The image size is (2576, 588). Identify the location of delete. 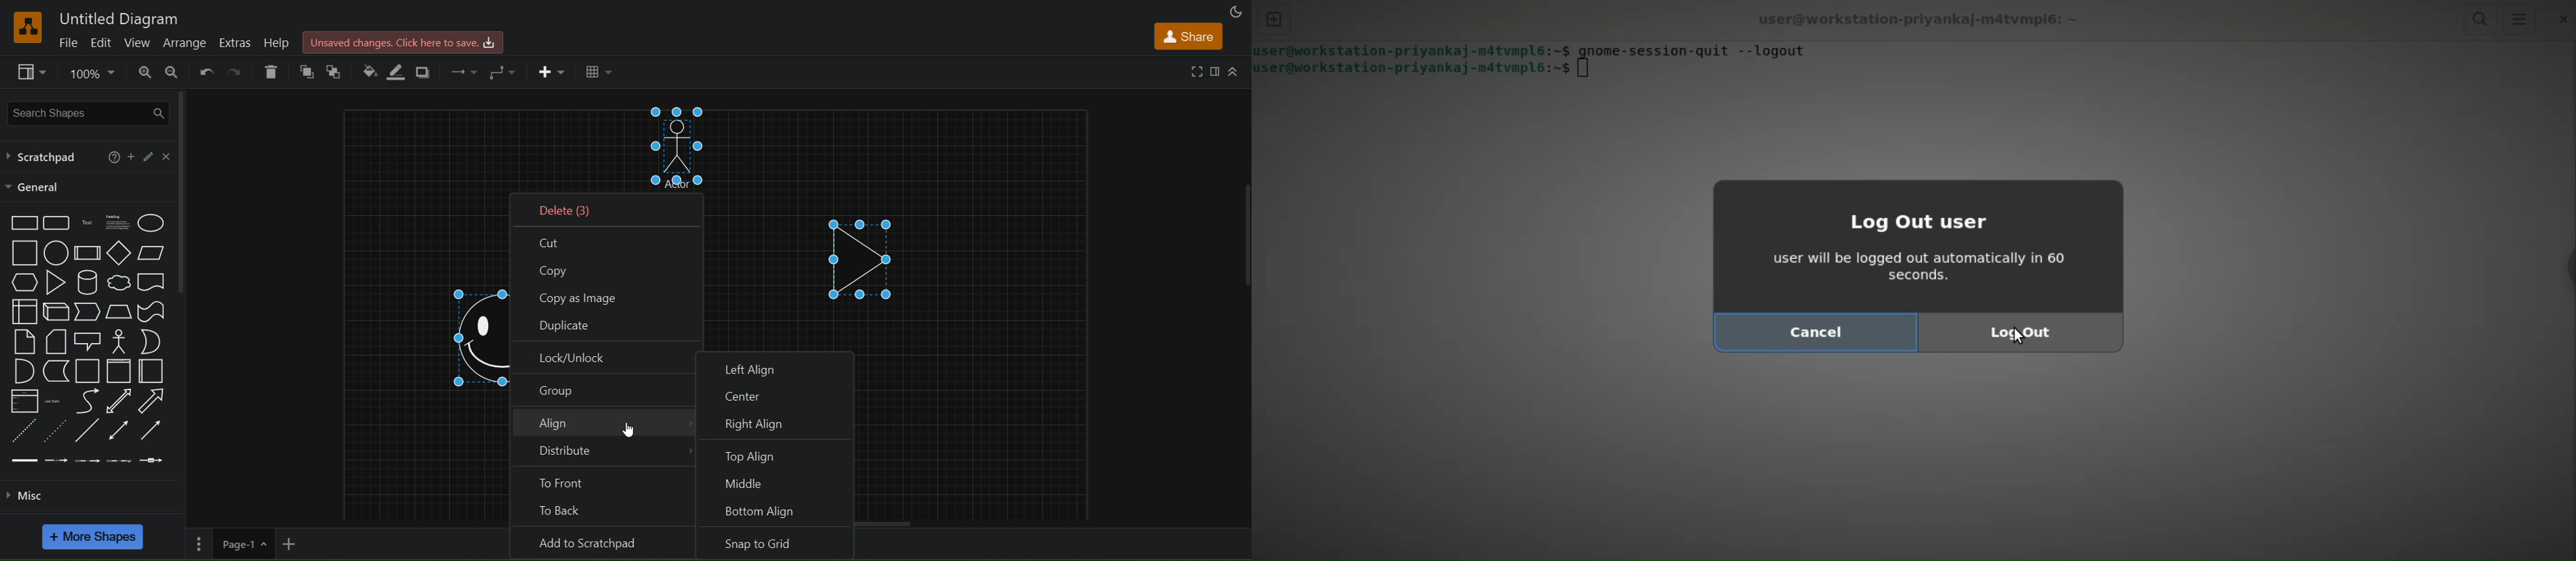
(271, 71).